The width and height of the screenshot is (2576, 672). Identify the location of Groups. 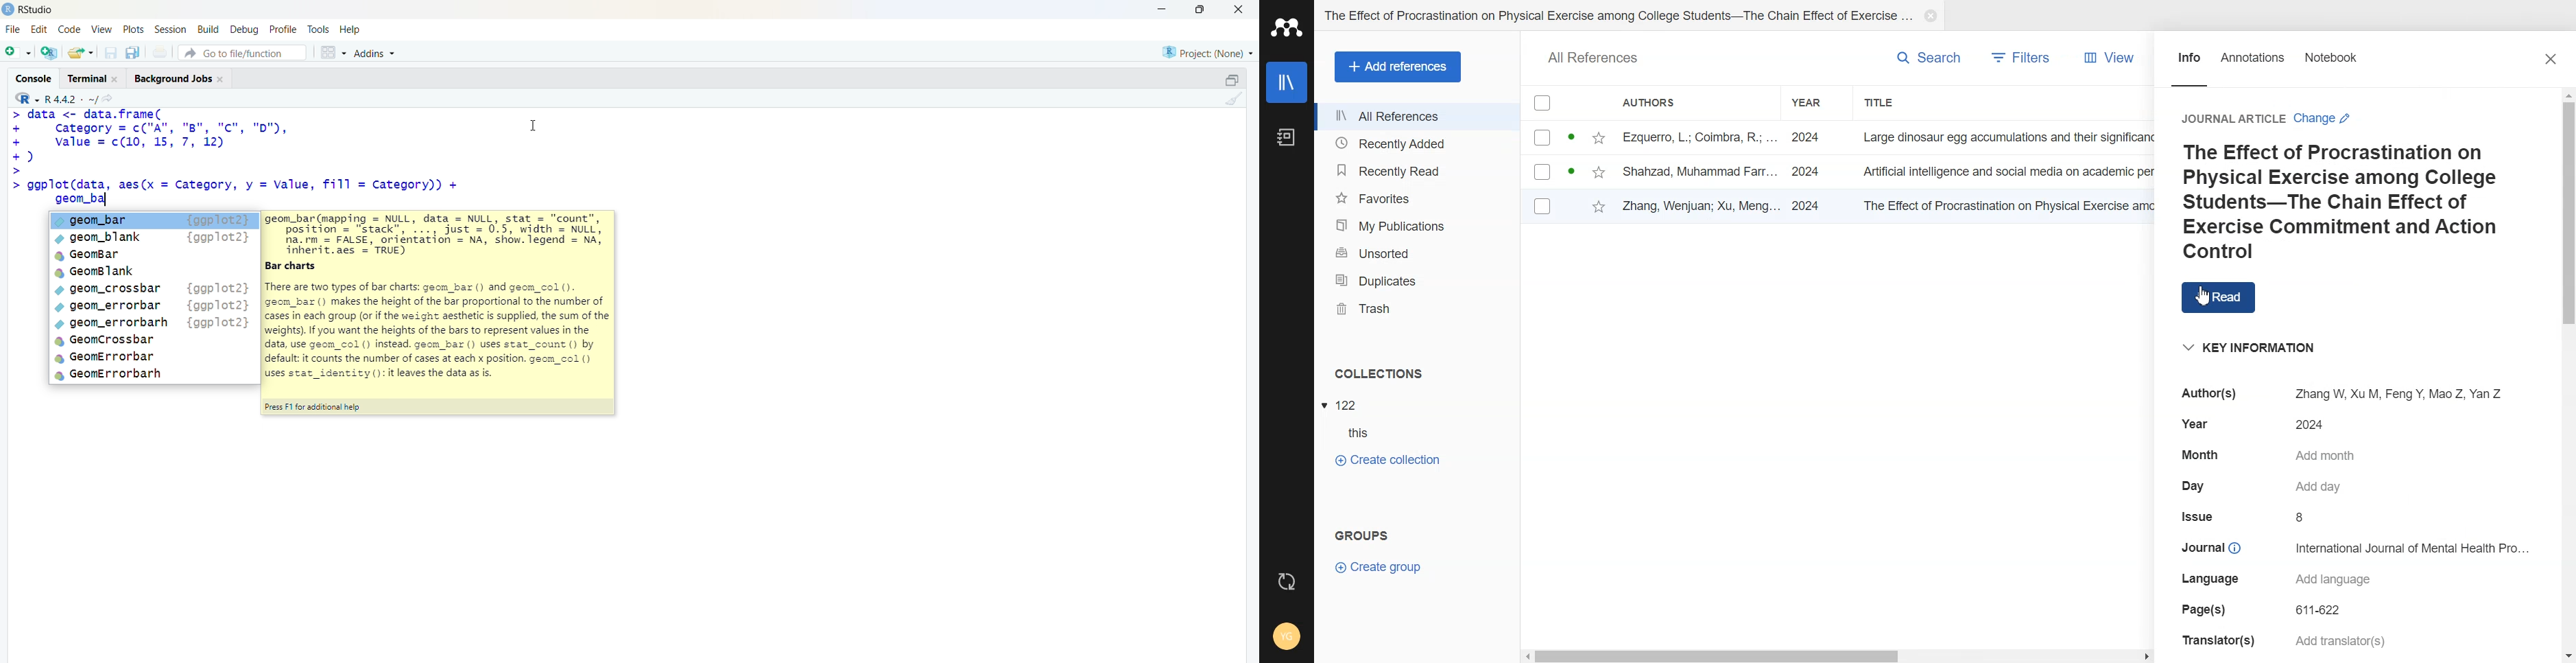
(1359, 535).